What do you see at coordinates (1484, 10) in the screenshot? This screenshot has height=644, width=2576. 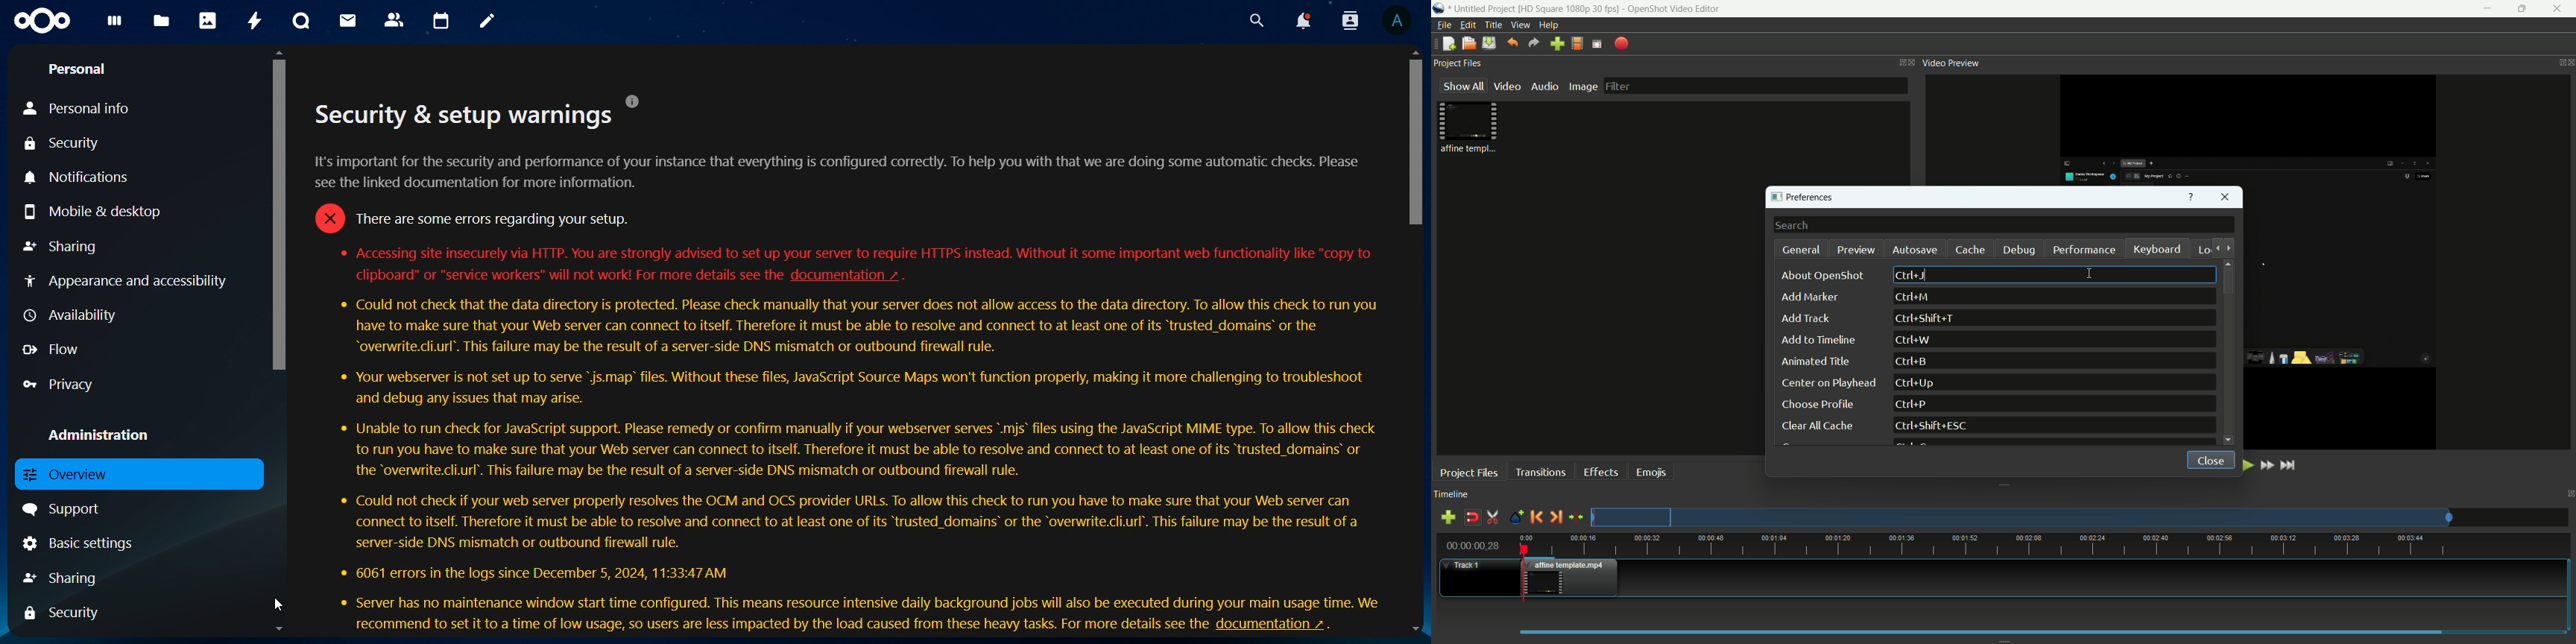 I see `project name` at bounding box center [1484, 10].